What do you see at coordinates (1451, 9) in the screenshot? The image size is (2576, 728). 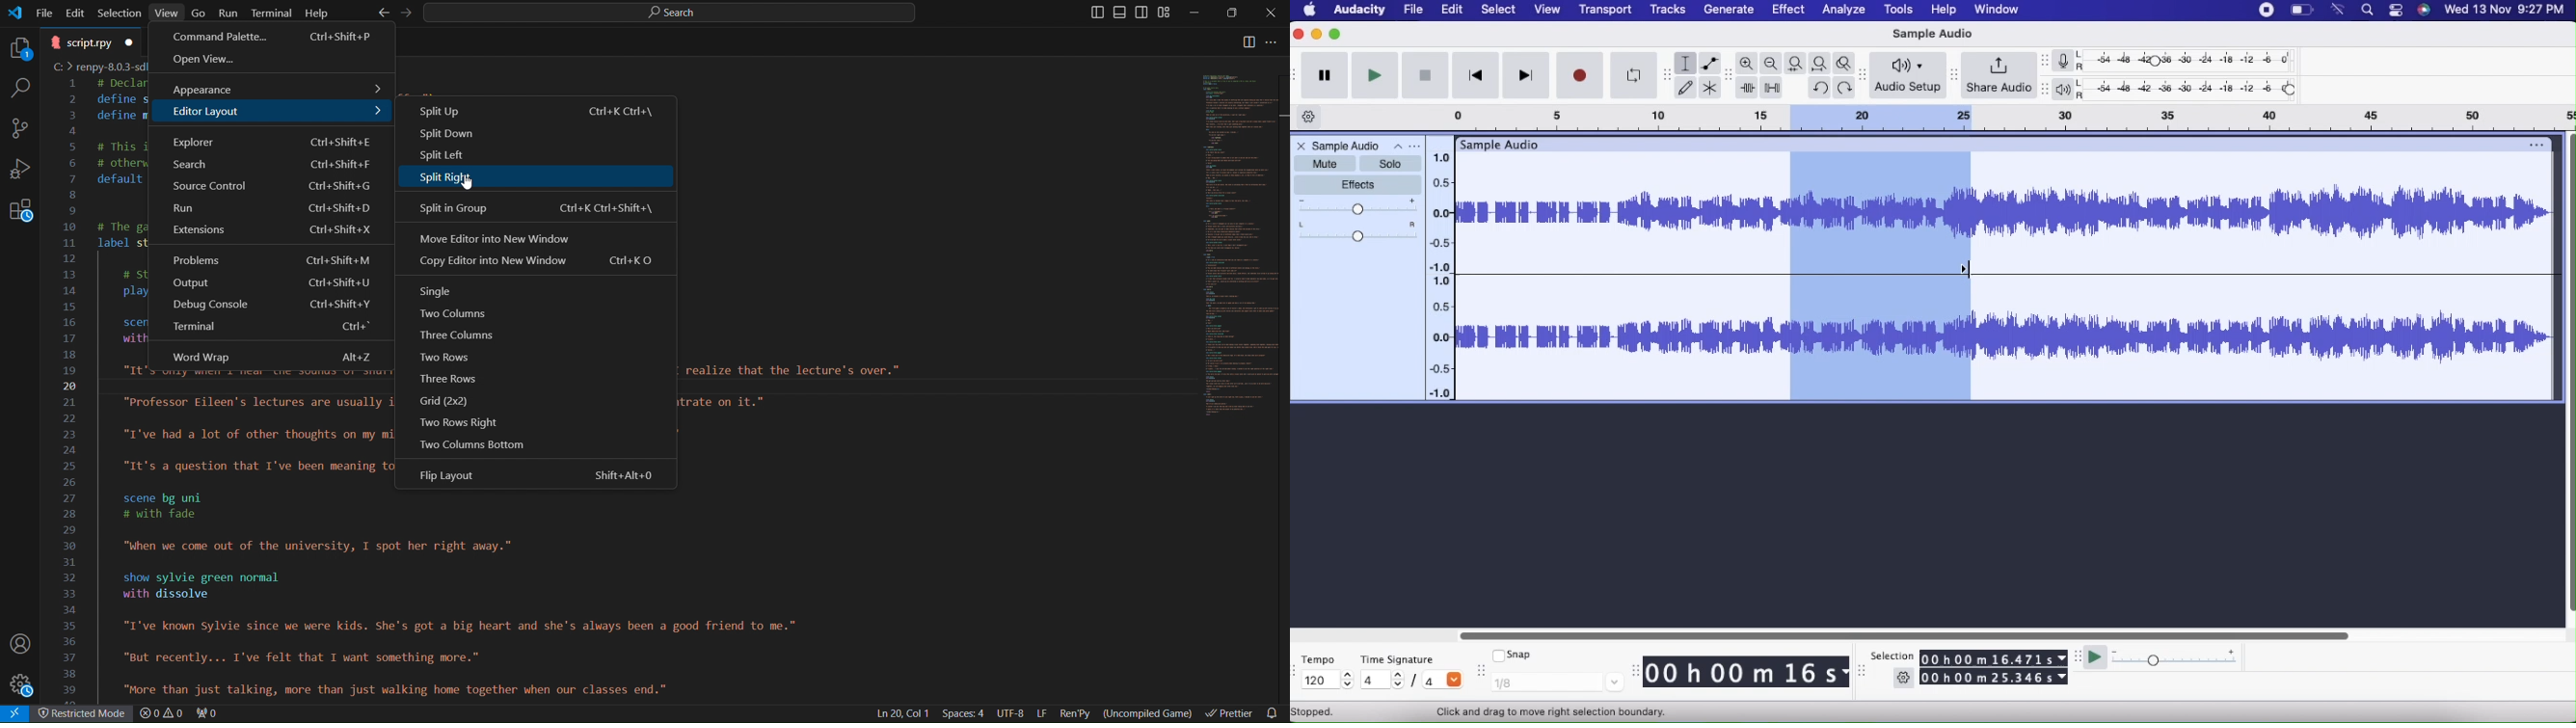 I see `Edit` at bounding box center [1451, 9].